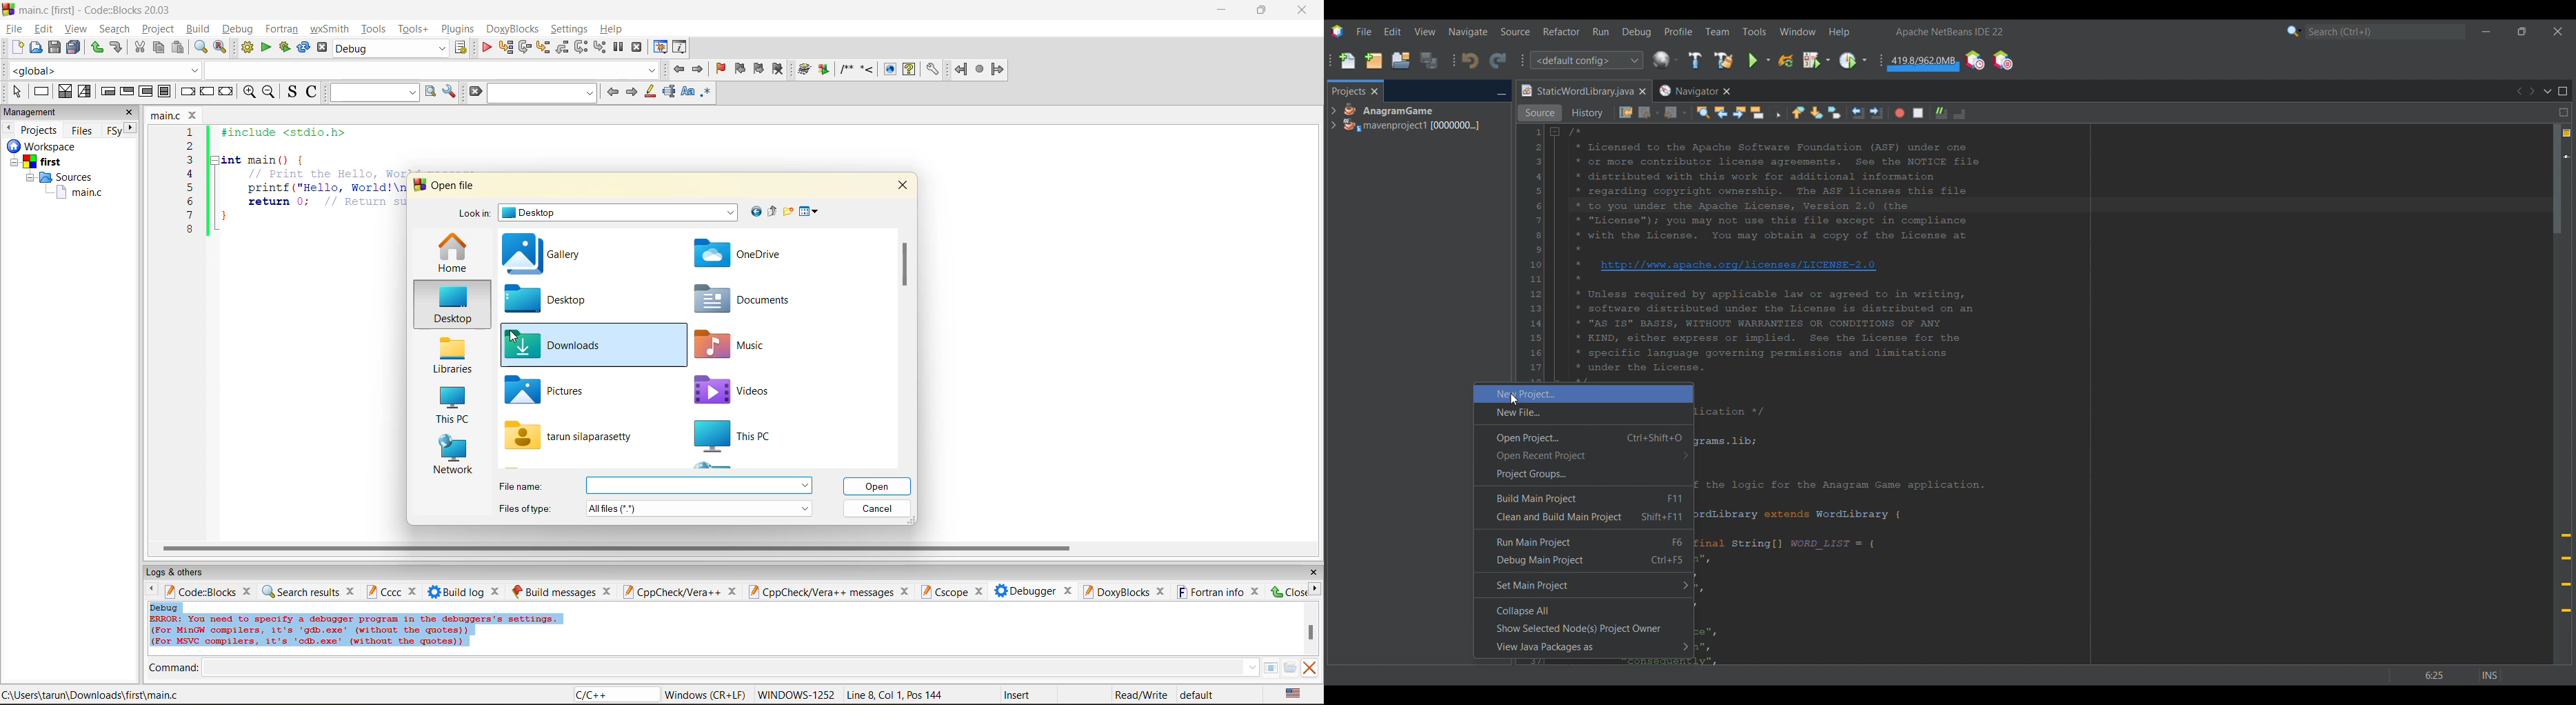 The image size is (2576, 728). I want to click on Sources, so click(63, 177).